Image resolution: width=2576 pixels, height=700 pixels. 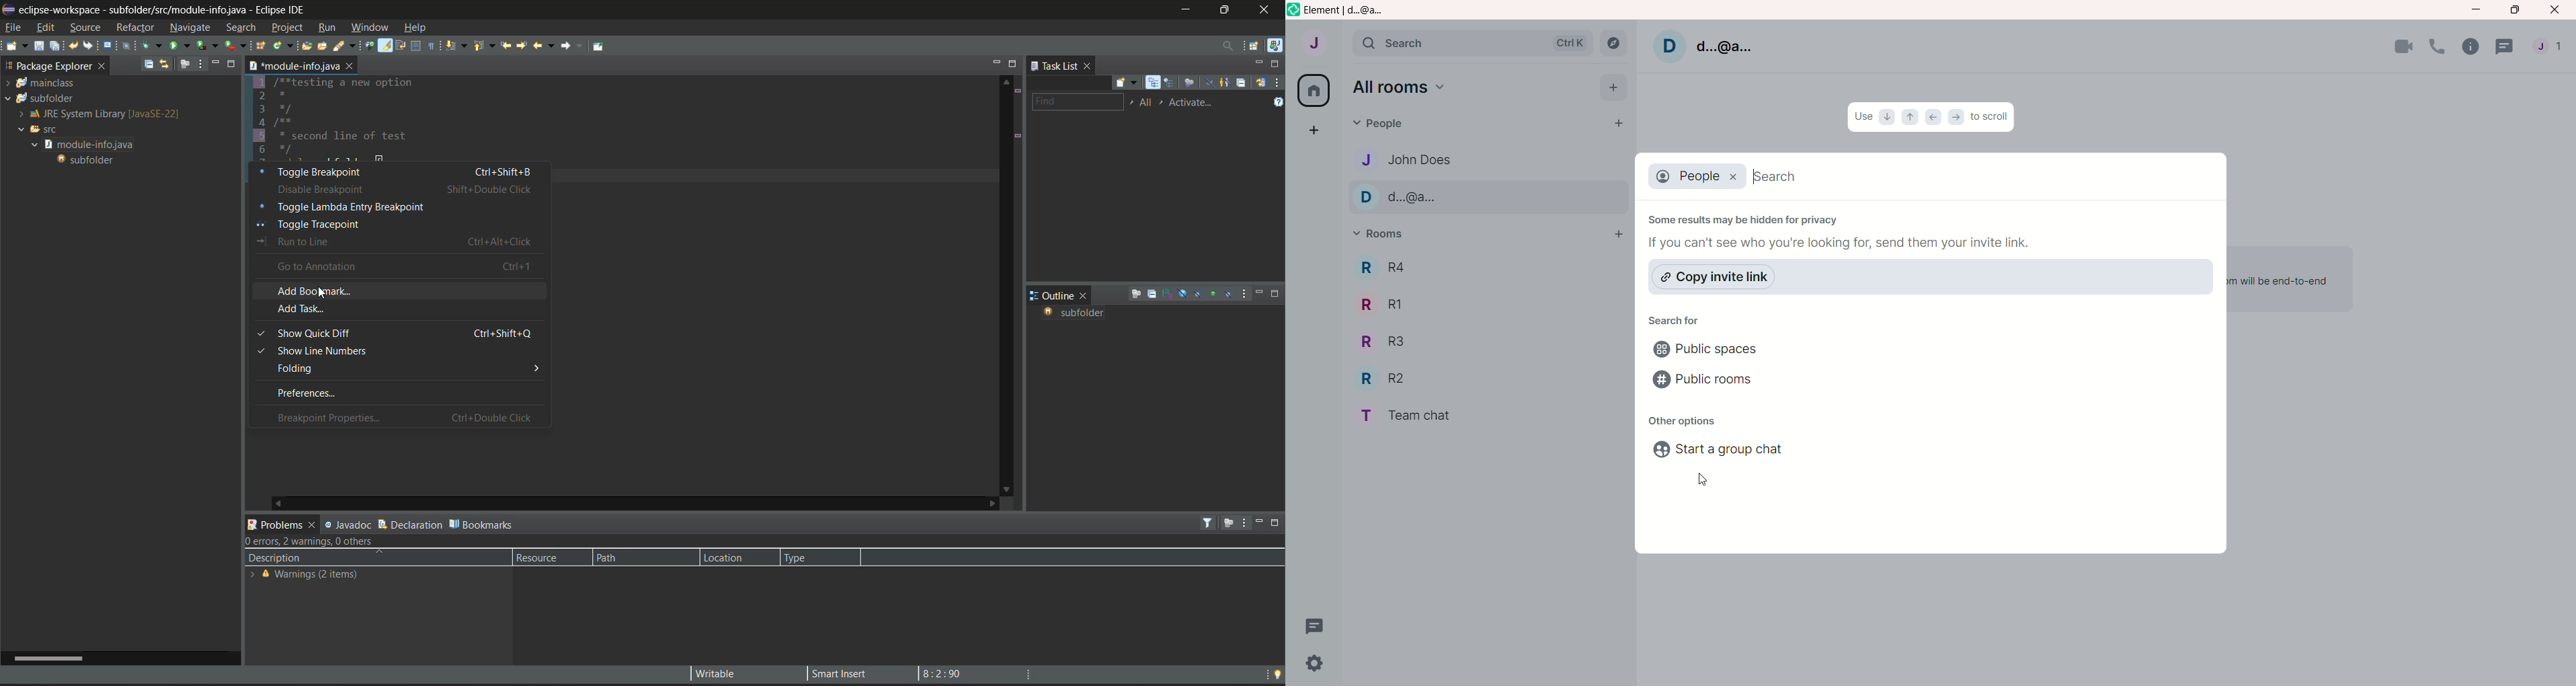 I want to click on show whitespace characters, so click(x=433, y=46).